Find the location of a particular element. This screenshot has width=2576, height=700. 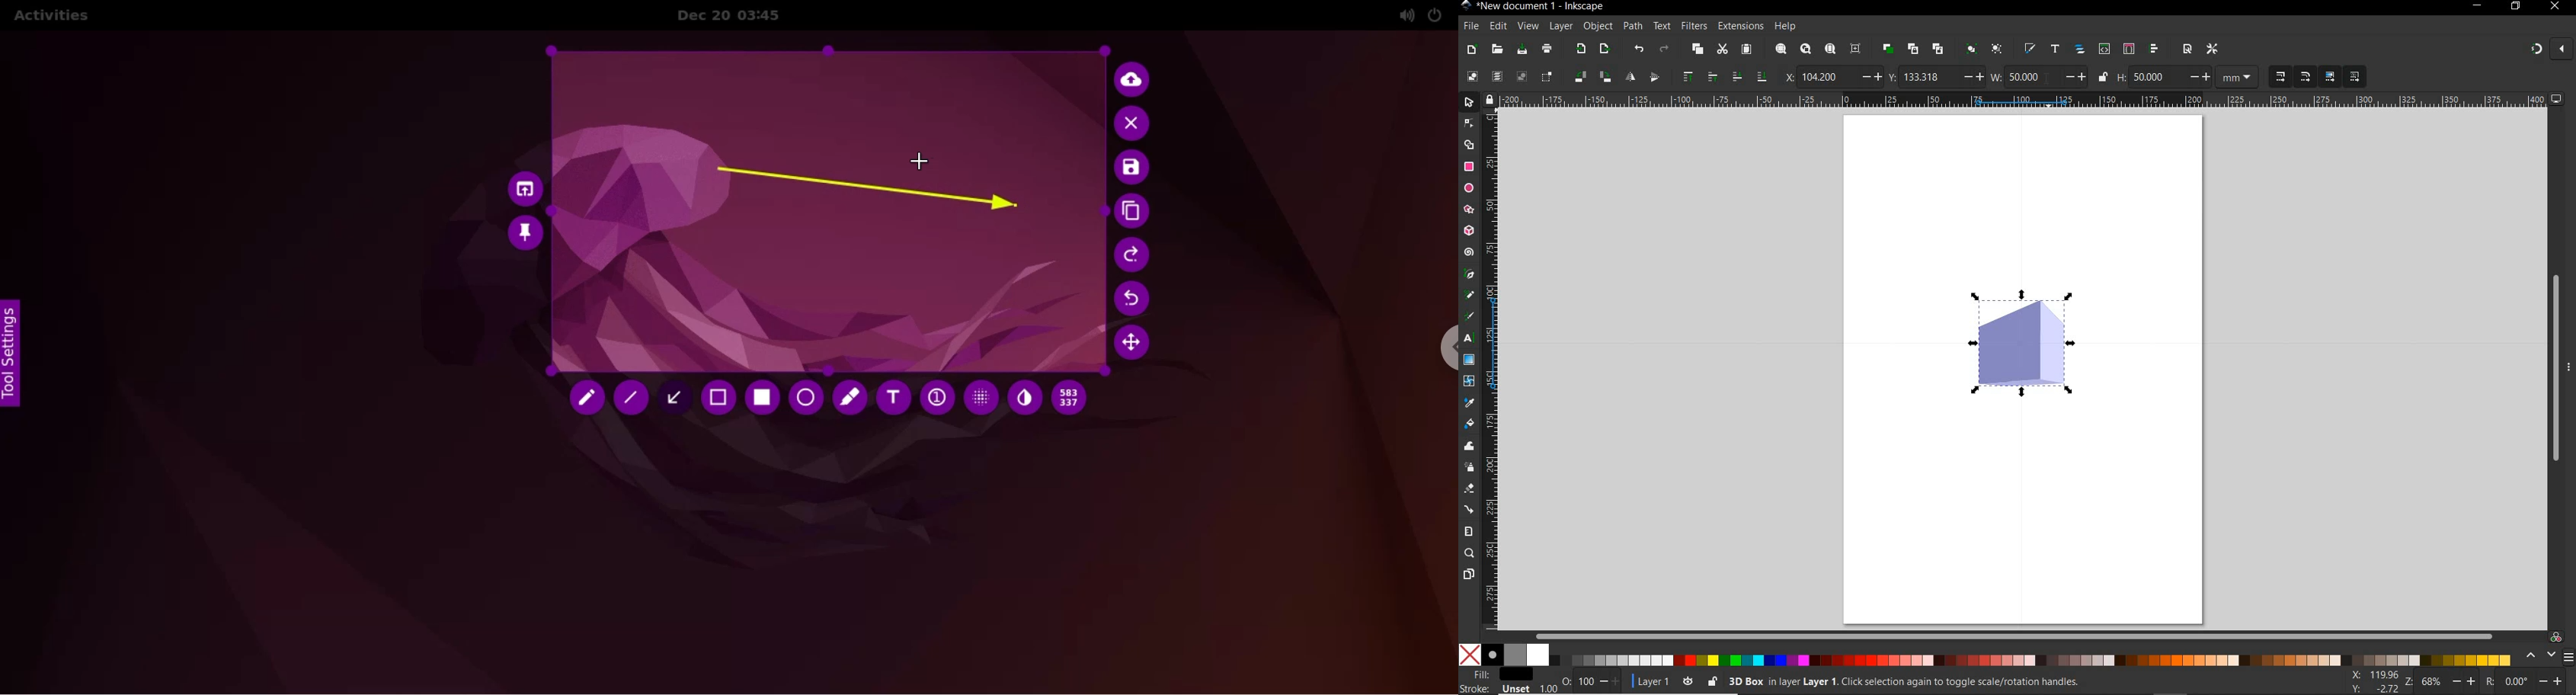

ruler is located at coordinates (2023, 100).